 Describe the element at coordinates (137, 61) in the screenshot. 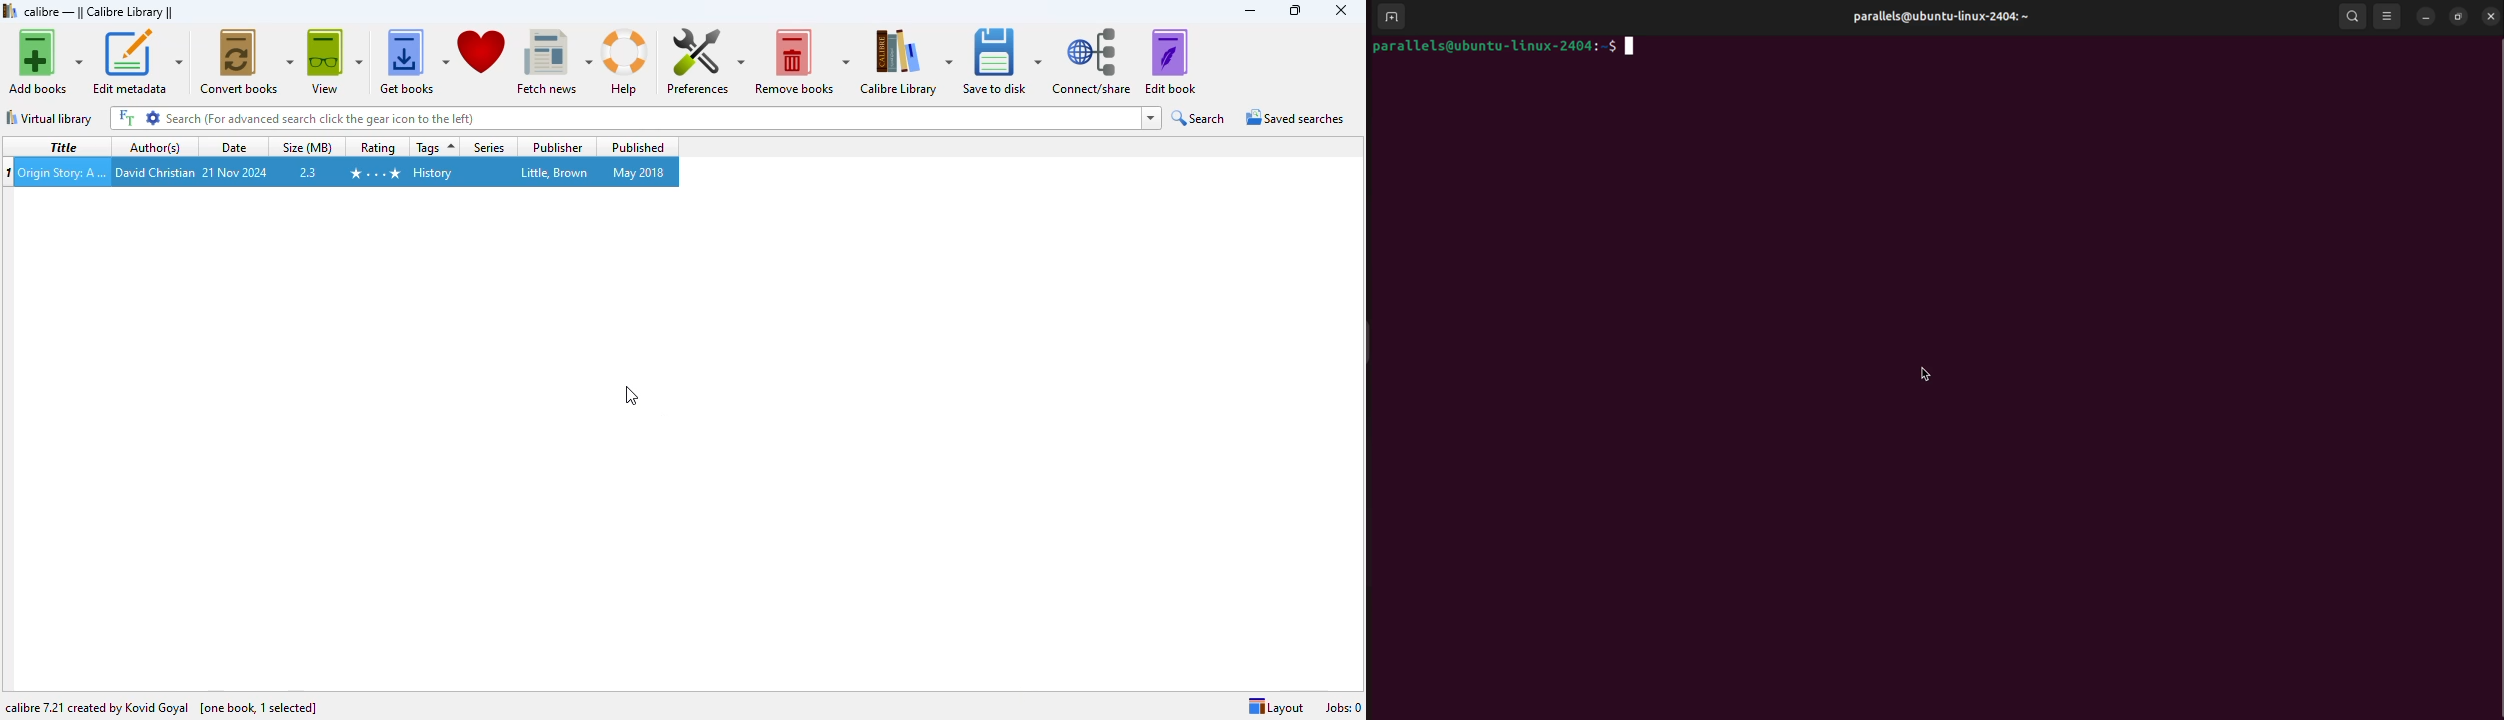

I see `edit metadata` at that location.